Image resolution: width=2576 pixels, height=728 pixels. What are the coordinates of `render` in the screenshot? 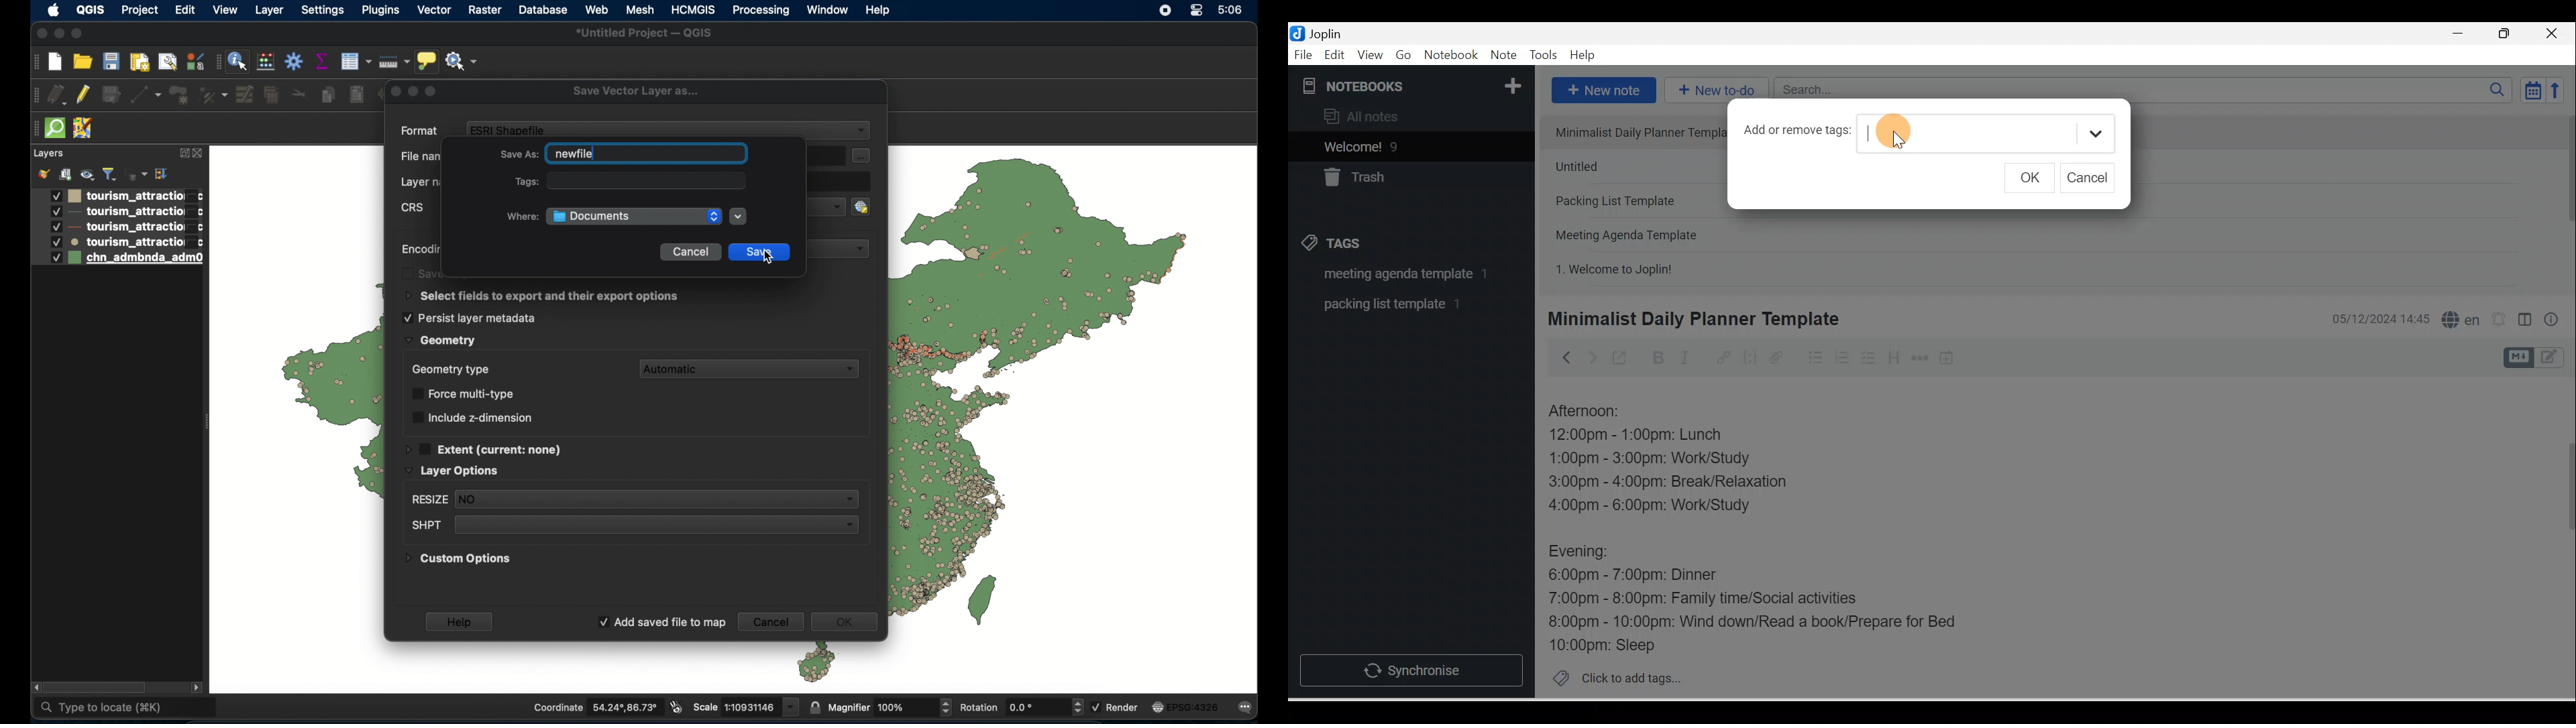 It's located at (1116, 708).